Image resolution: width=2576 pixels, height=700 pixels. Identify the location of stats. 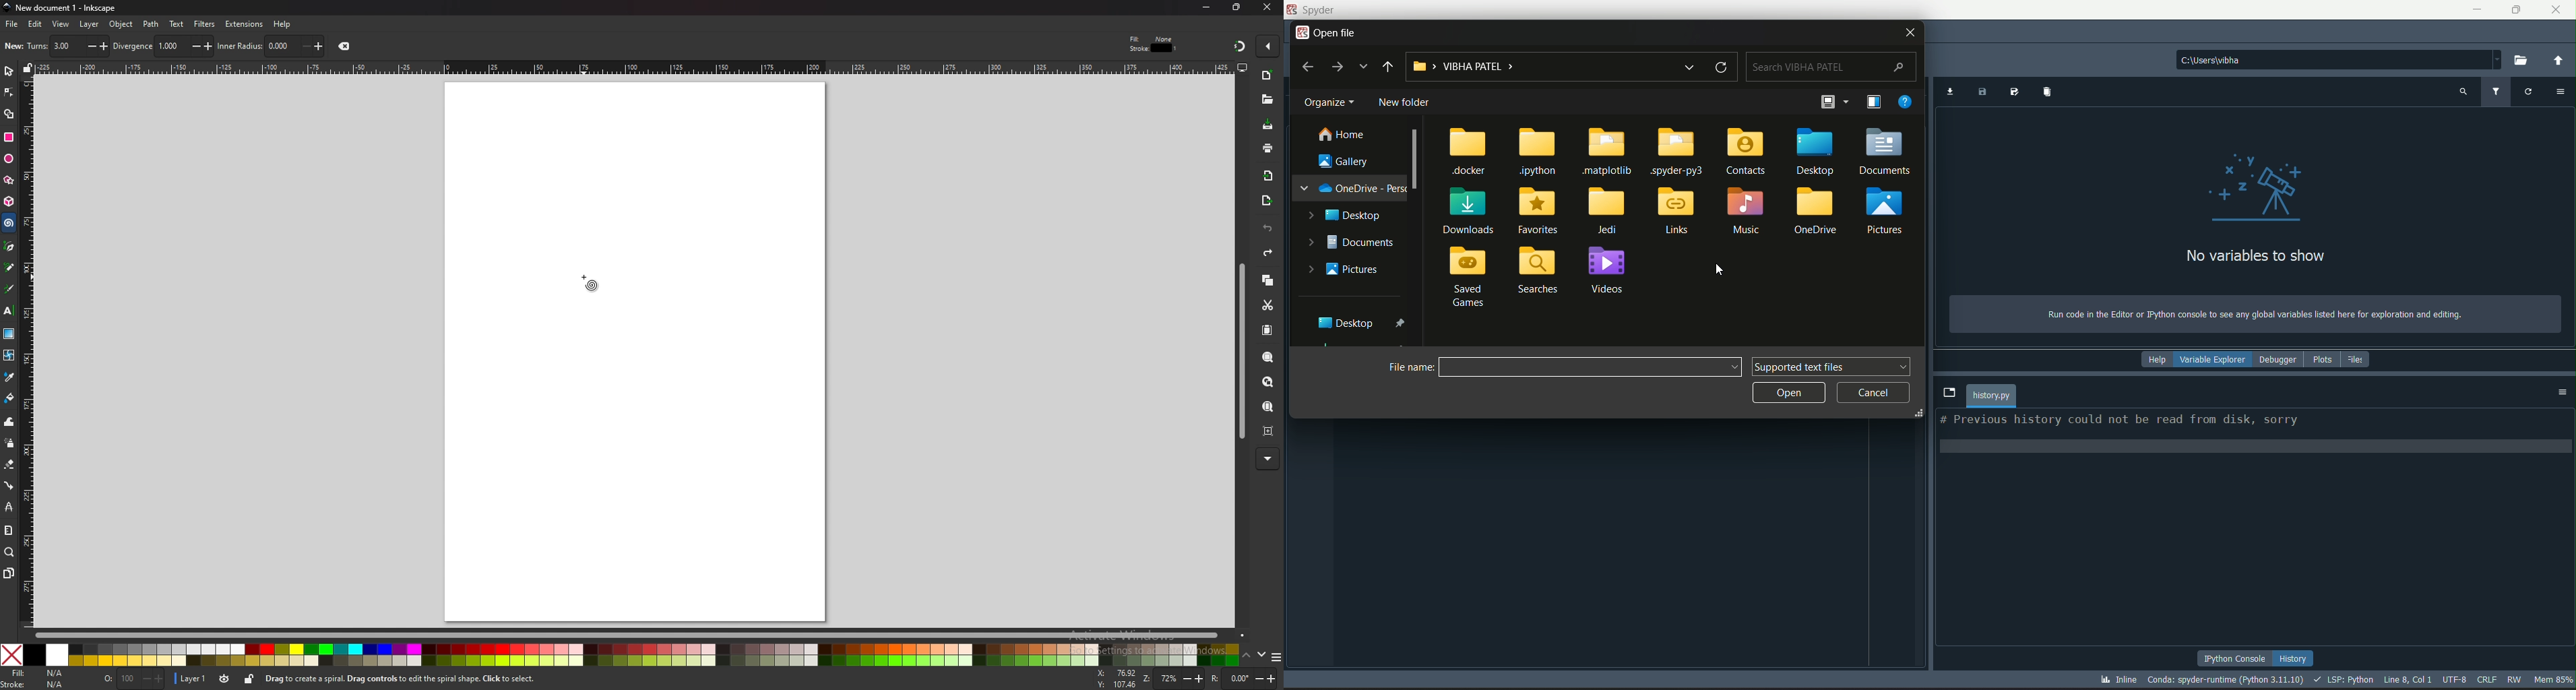
(2336, 681).